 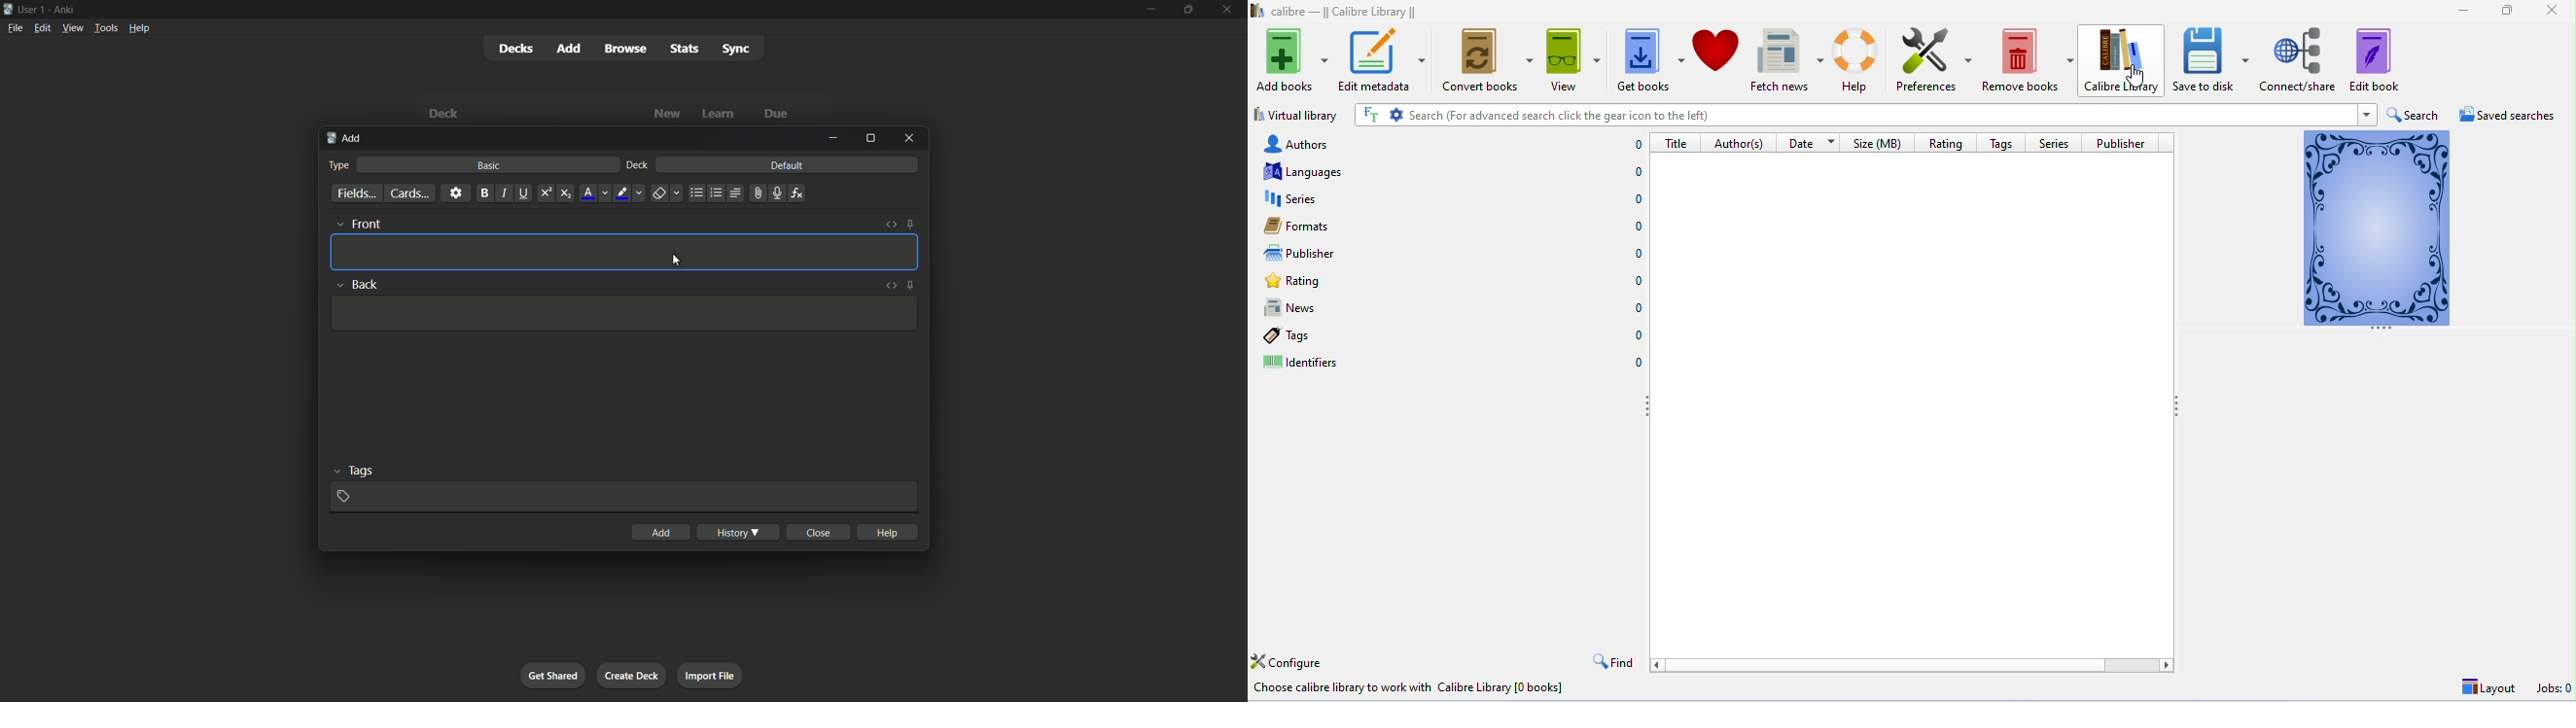 What do you see at coordinates (1452, 362) in the screenshot?
I see `identifiers` at bounding box center [1452, 362].